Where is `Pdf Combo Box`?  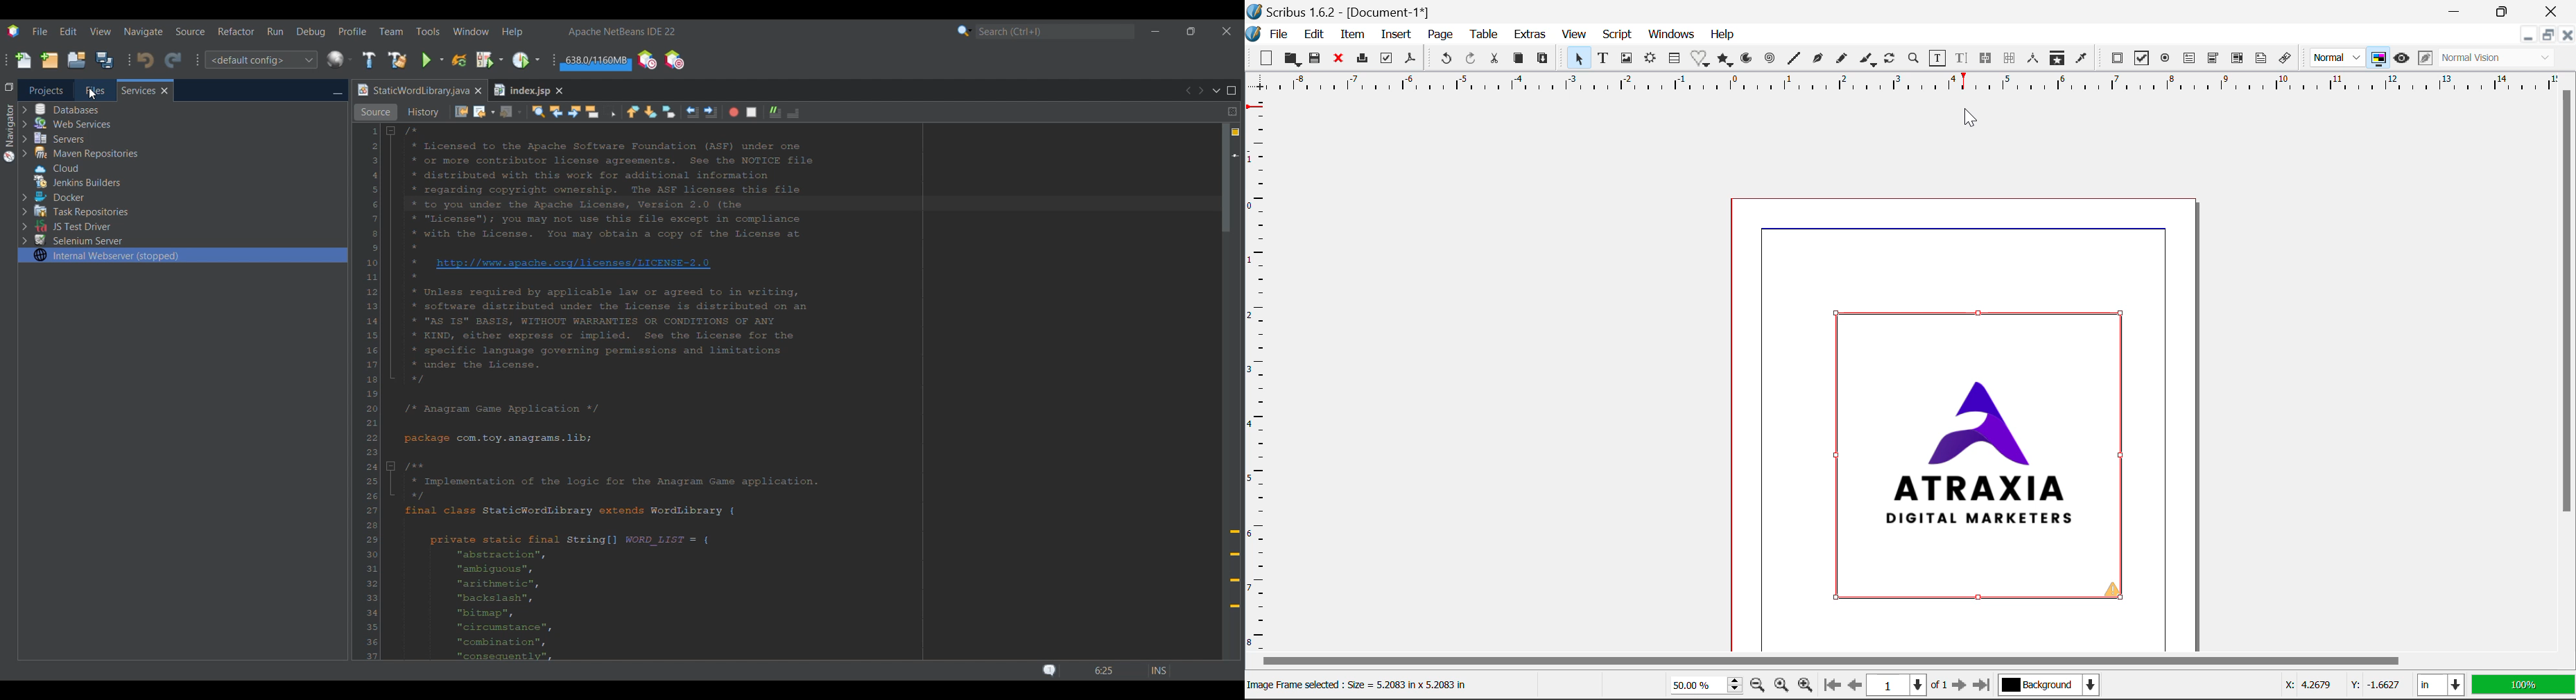
Pdf Combo Box is located at coordinates (2211, 58).